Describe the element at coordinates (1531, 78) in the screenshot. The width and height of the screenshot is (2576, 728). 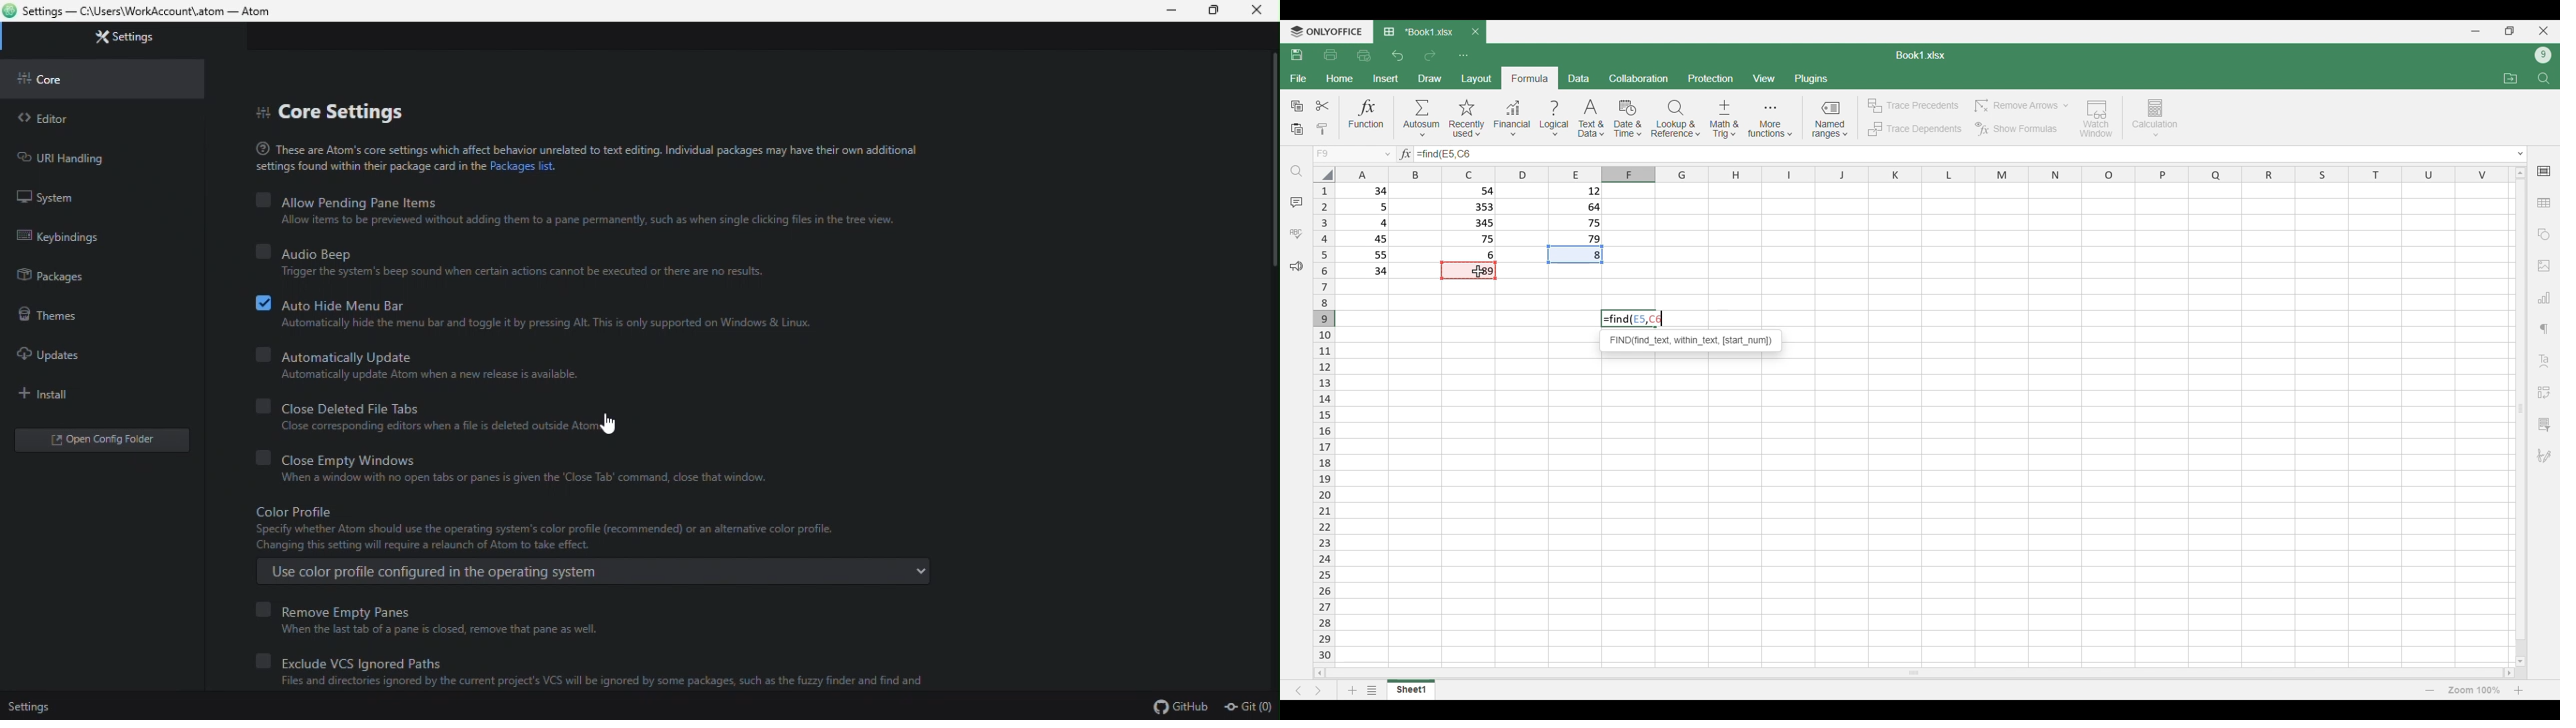
I see `Formula menu, current selection` at that location.